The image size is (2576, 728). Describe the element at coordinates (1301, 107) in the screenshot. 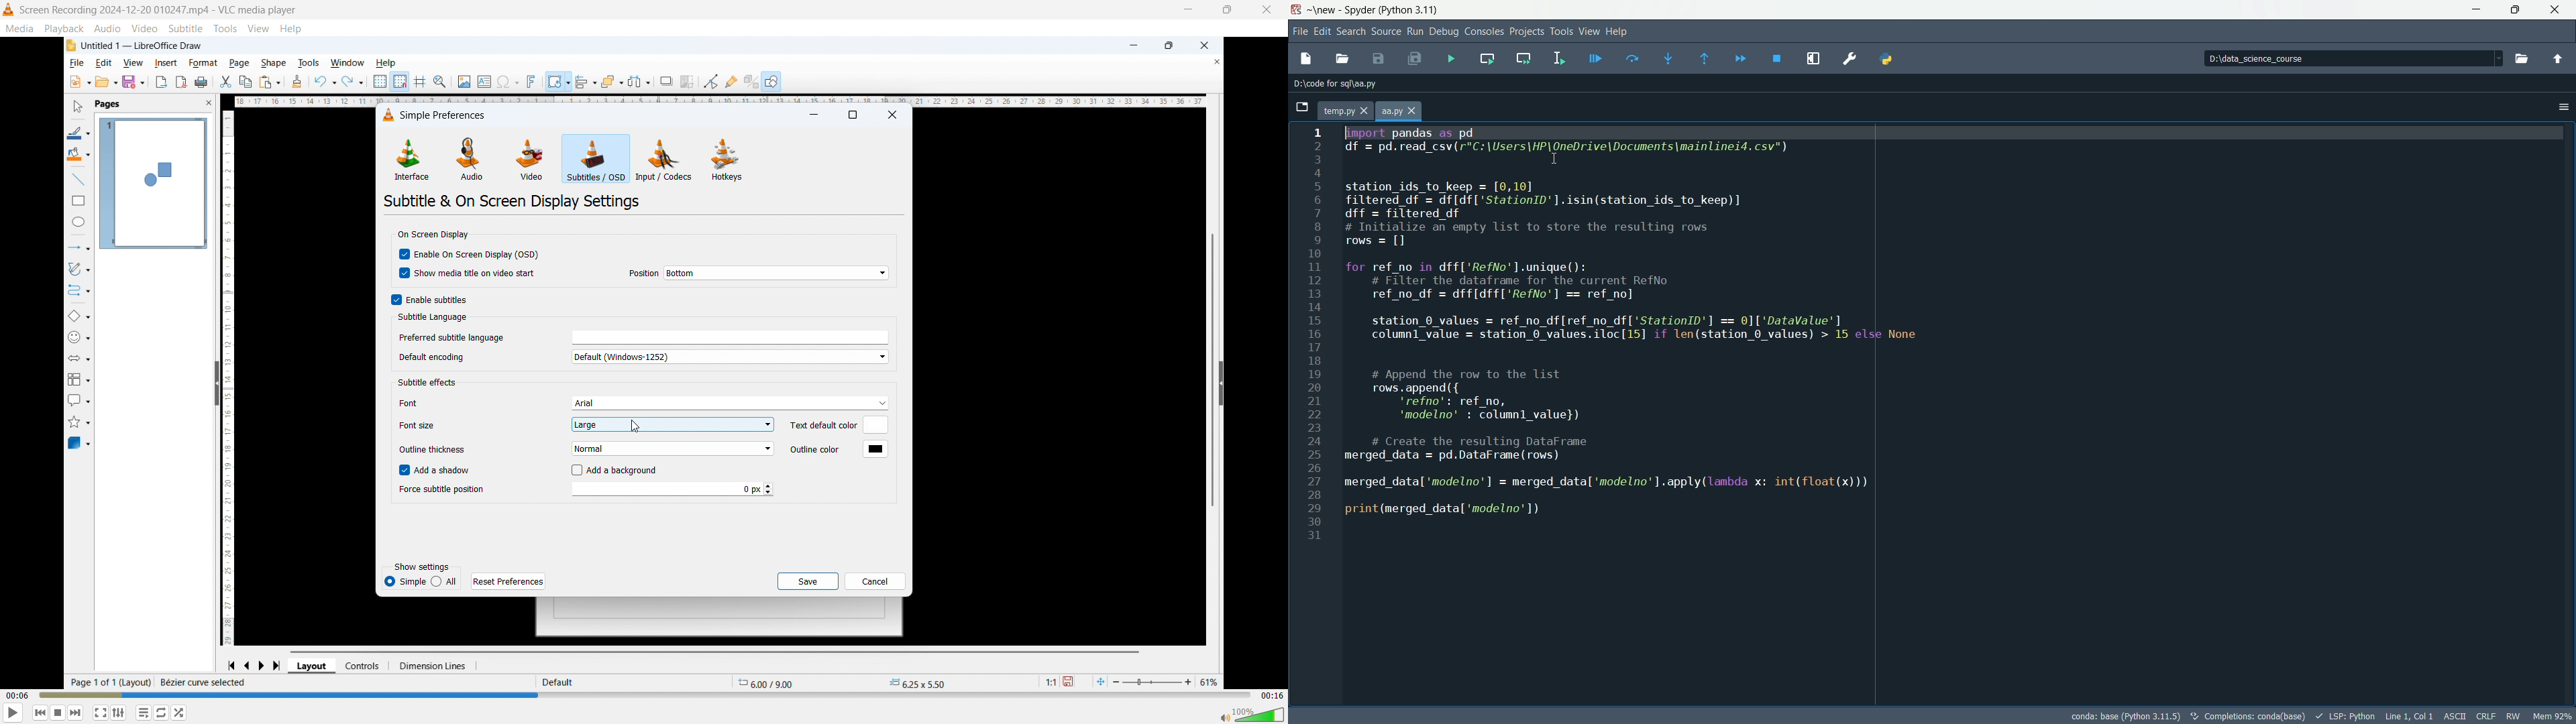

I see `browse tab` at that location.